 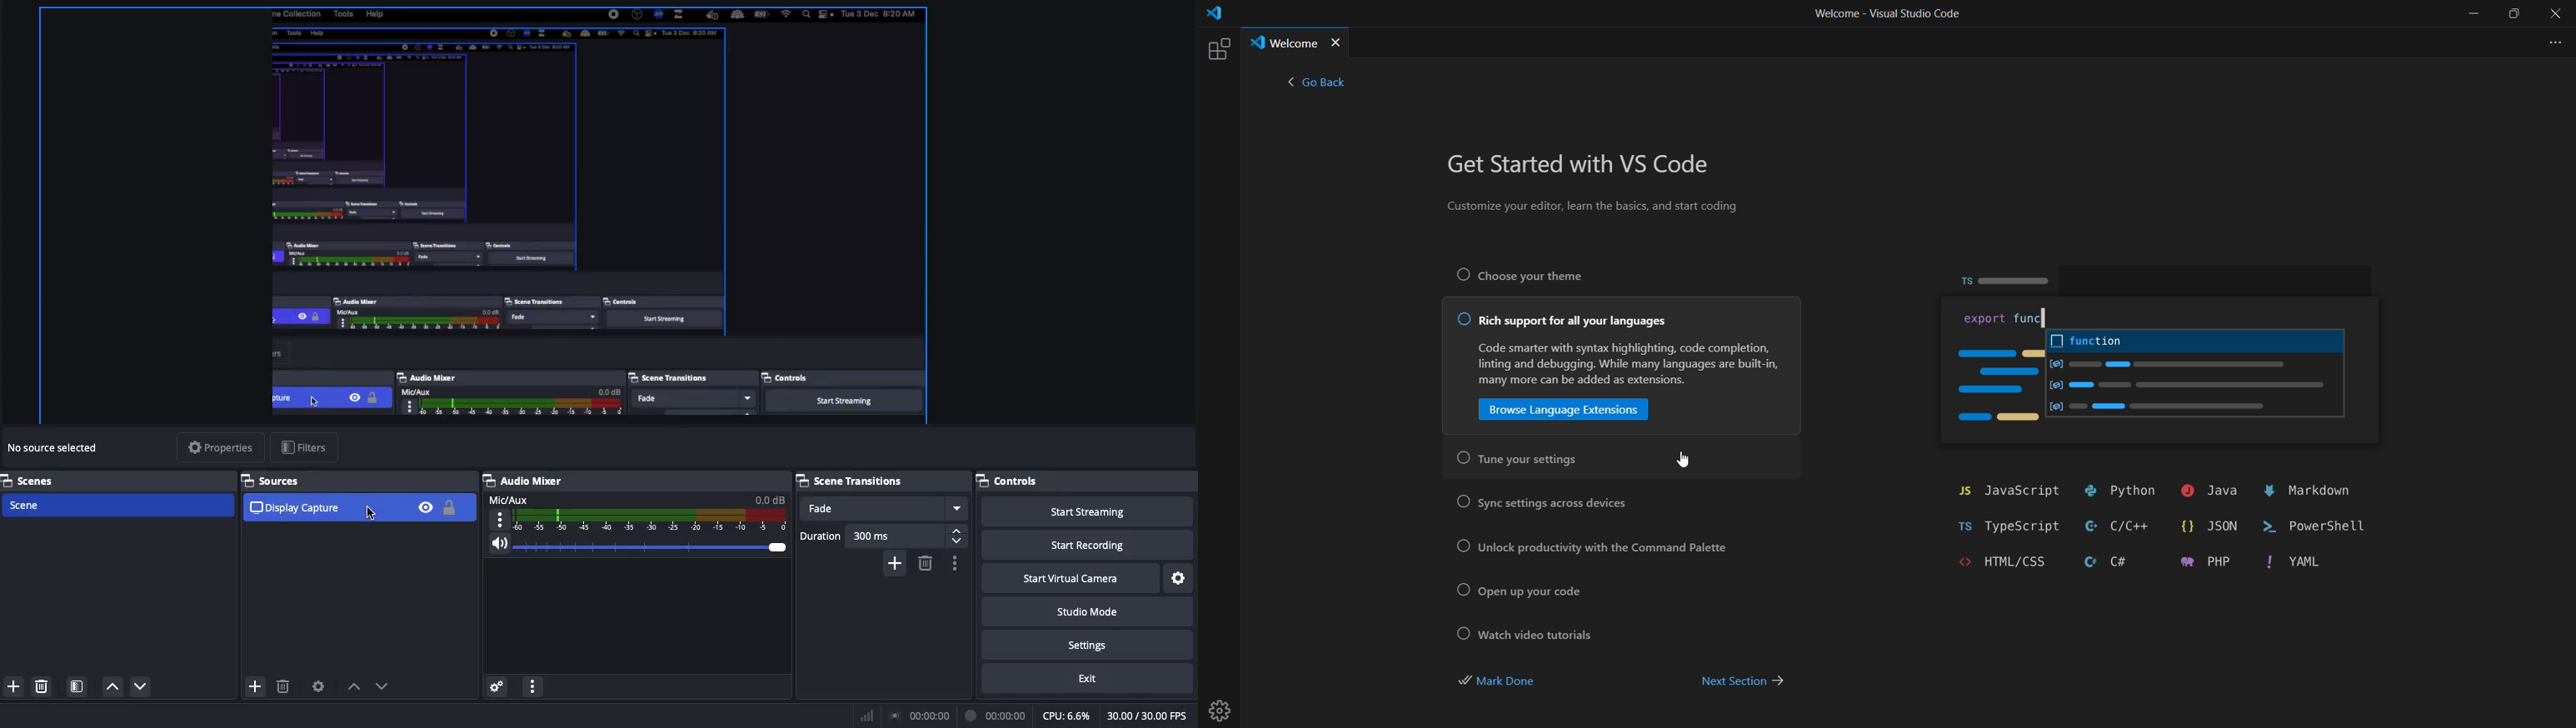 What do you see at coordinates (42, 687) in the screenshot?
I see `Delete` at bounding box center [42, 687].